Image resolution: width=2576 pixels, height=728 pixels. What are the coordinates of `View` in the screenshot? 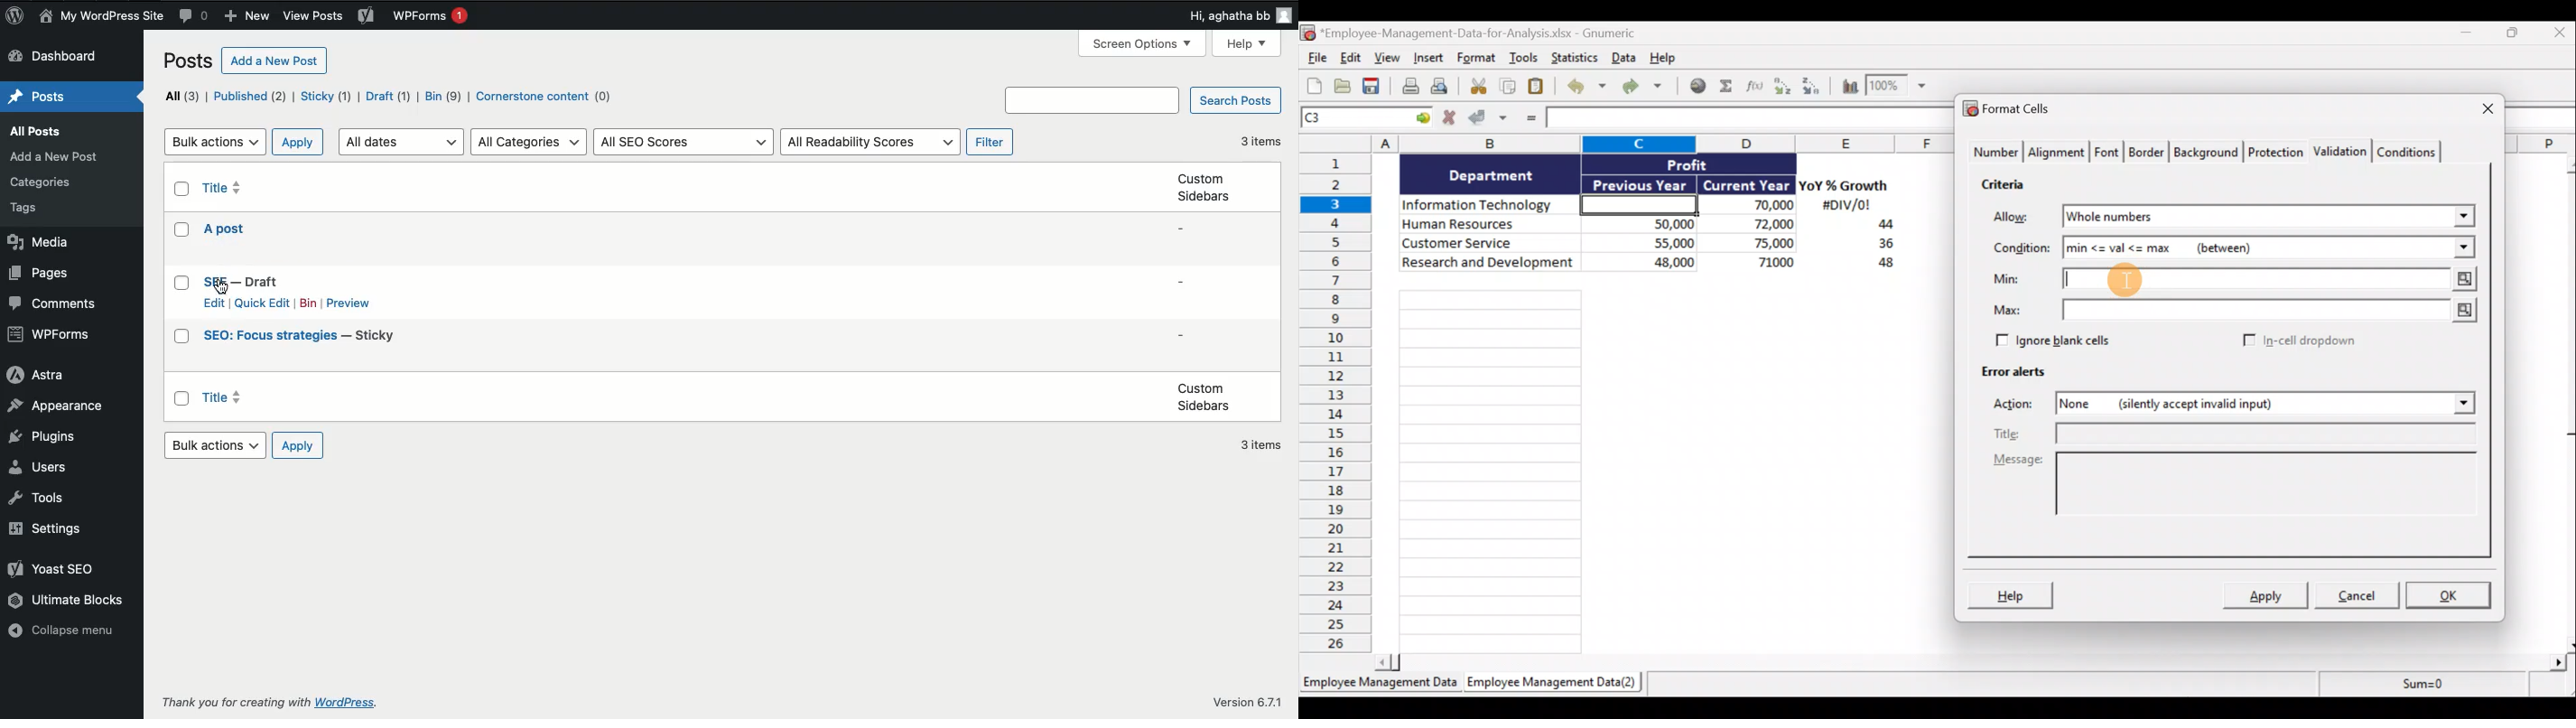 It's located at (1389, 59).